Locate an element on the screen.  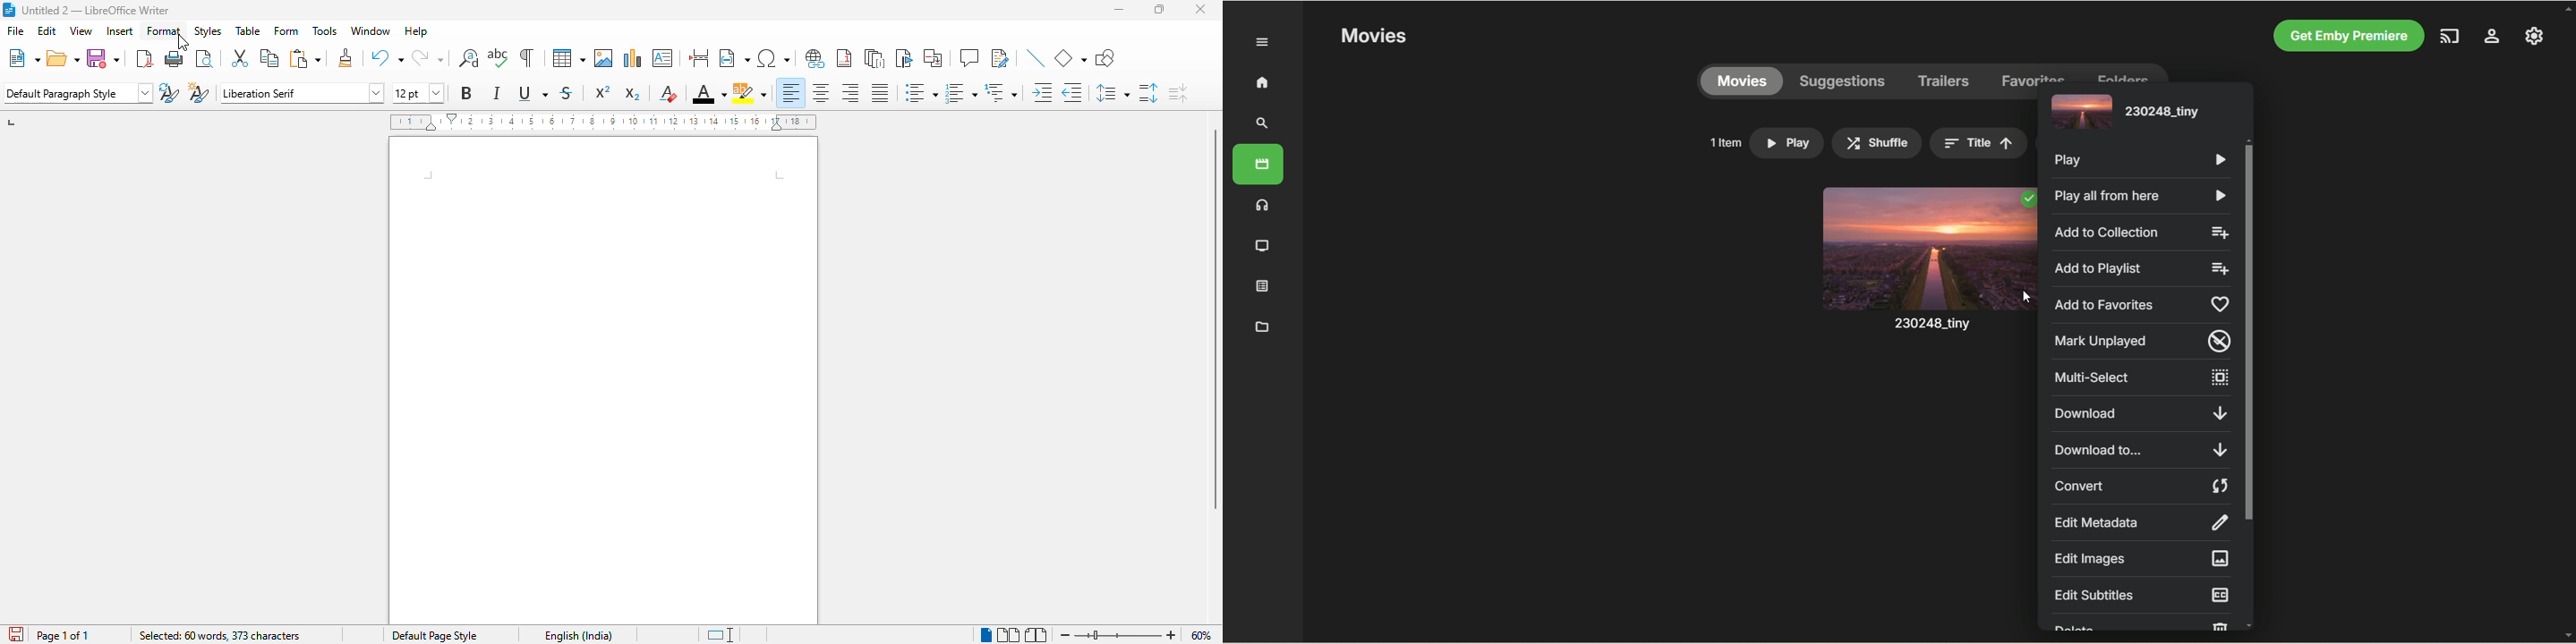
italic is located at coordinates (496, 93).